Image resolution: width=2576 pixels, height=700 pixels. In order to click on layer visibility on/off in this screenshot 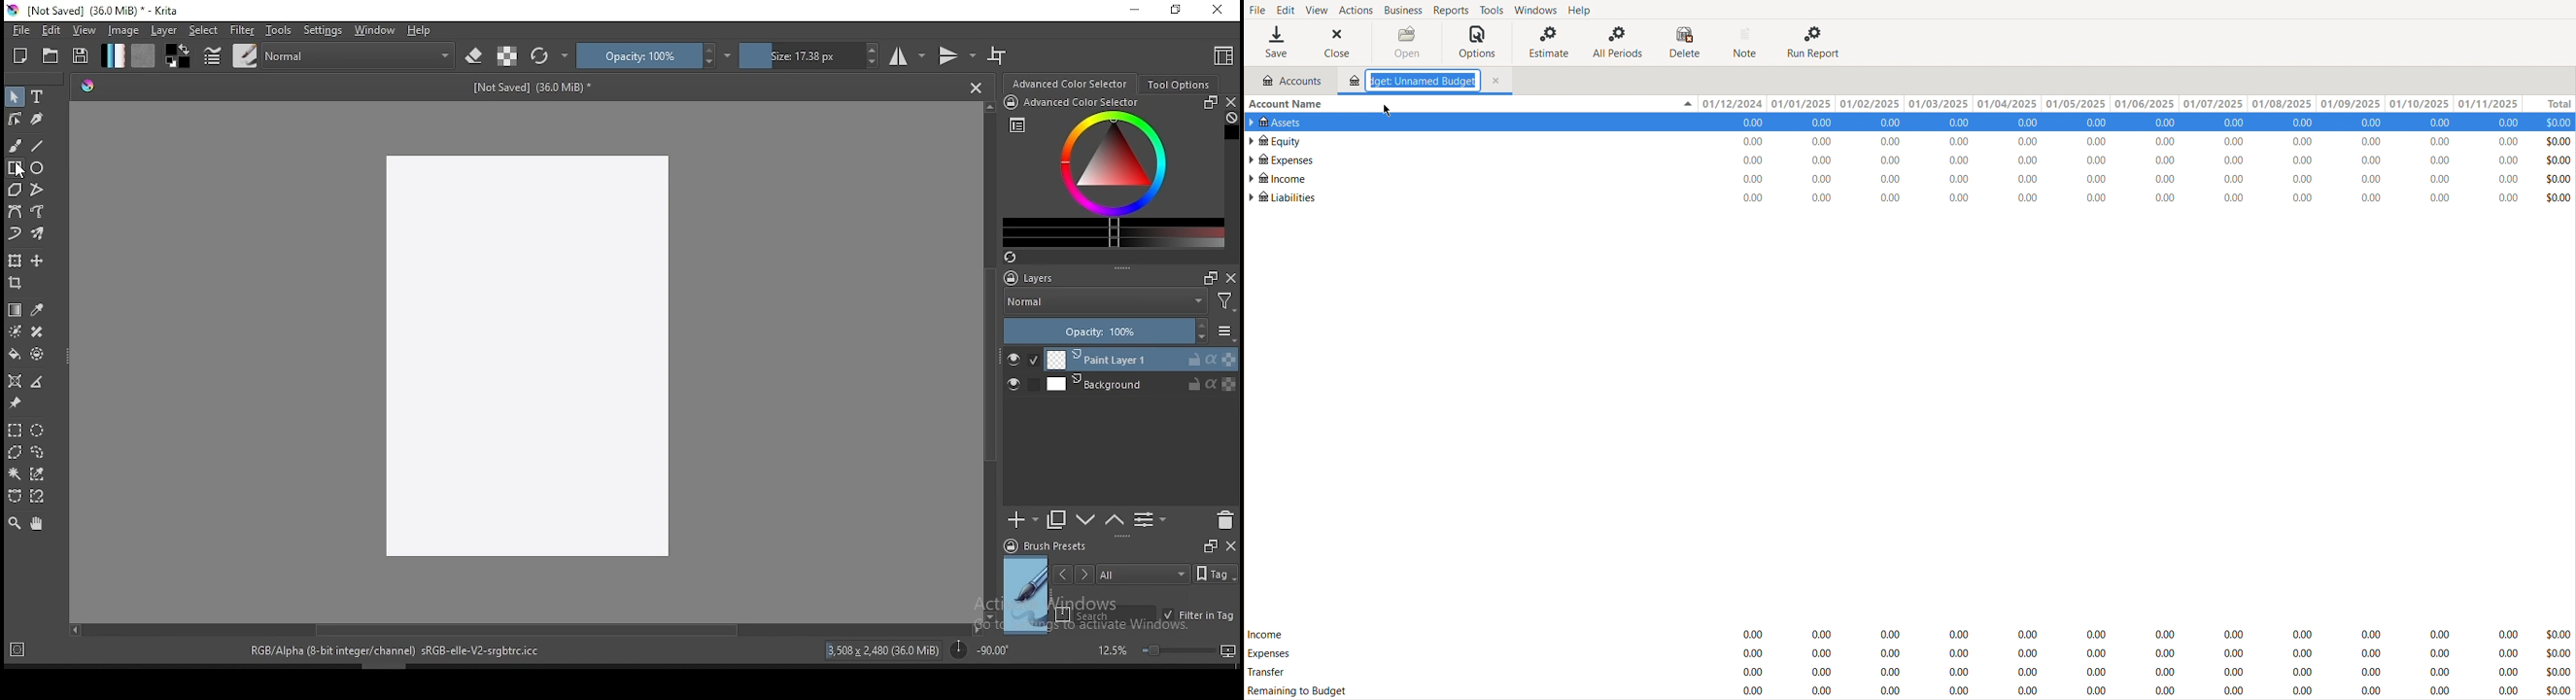, I will do `click(1023, 360)`.